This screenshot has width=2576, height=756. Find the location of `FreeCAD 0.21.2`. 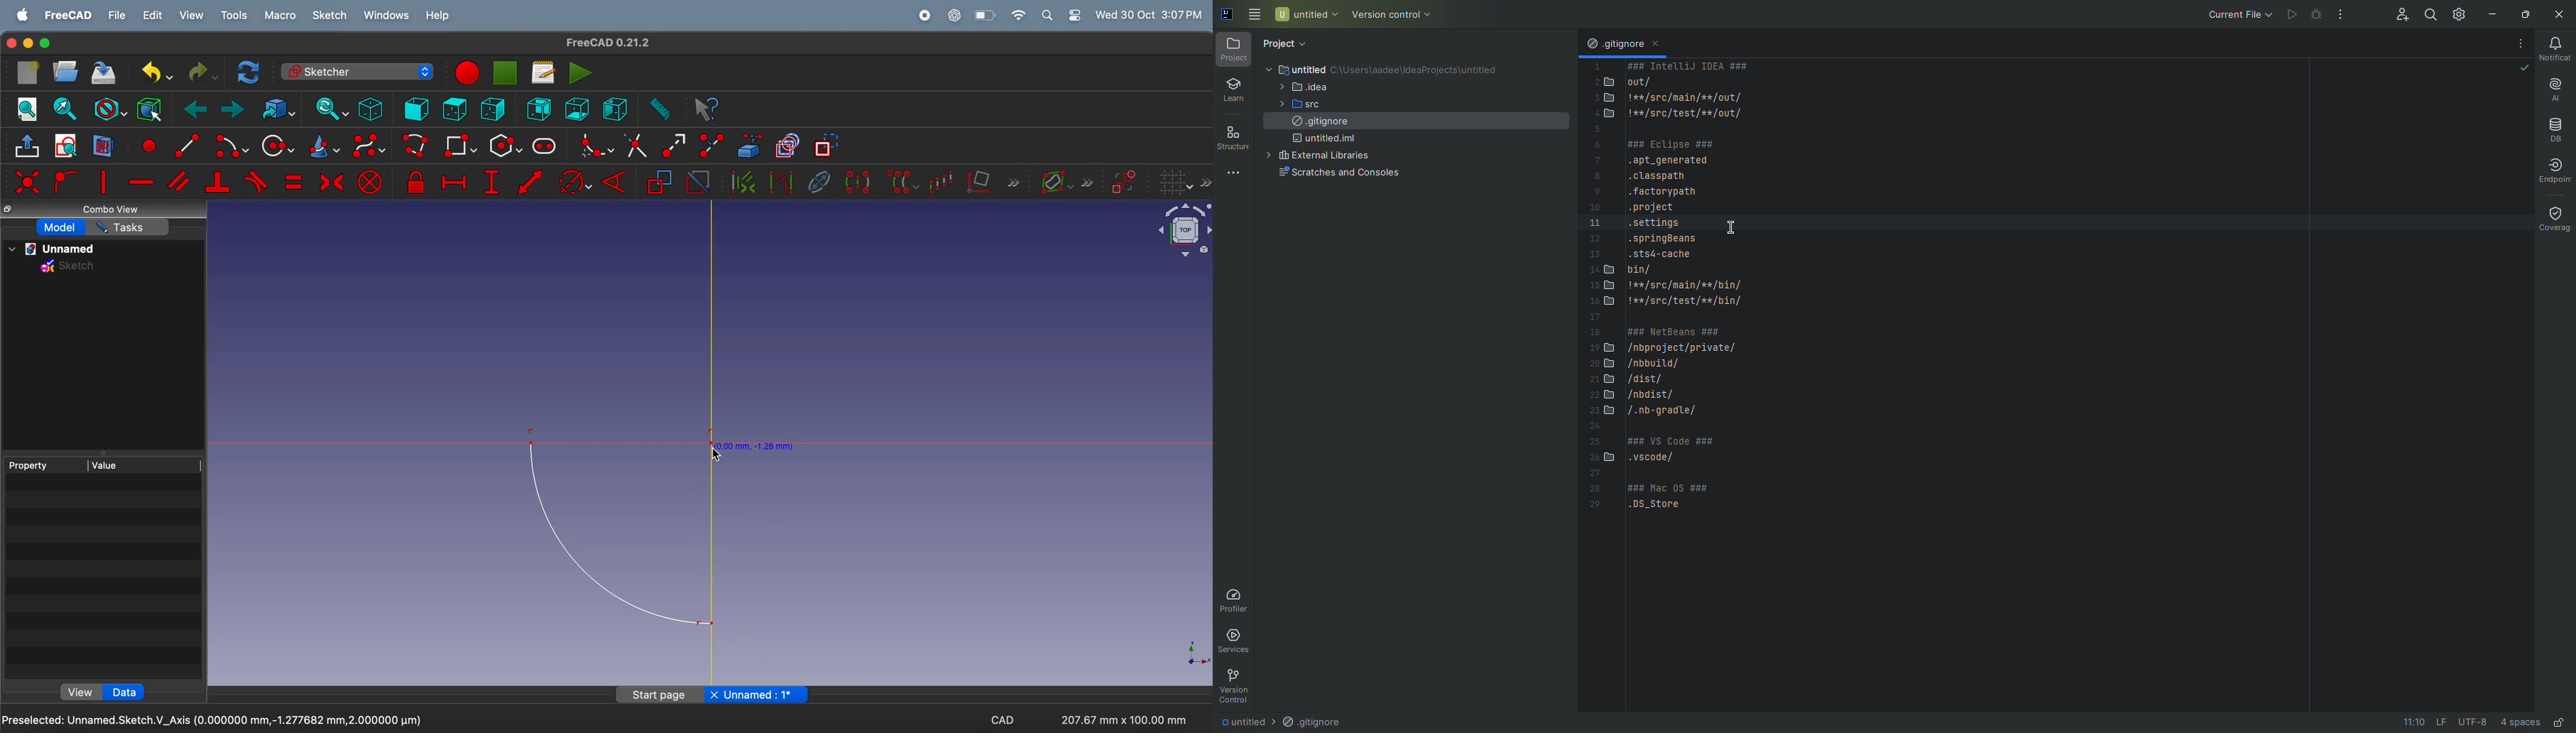

FreeCAD 0.21.2 is located at coordinates (608, 42).